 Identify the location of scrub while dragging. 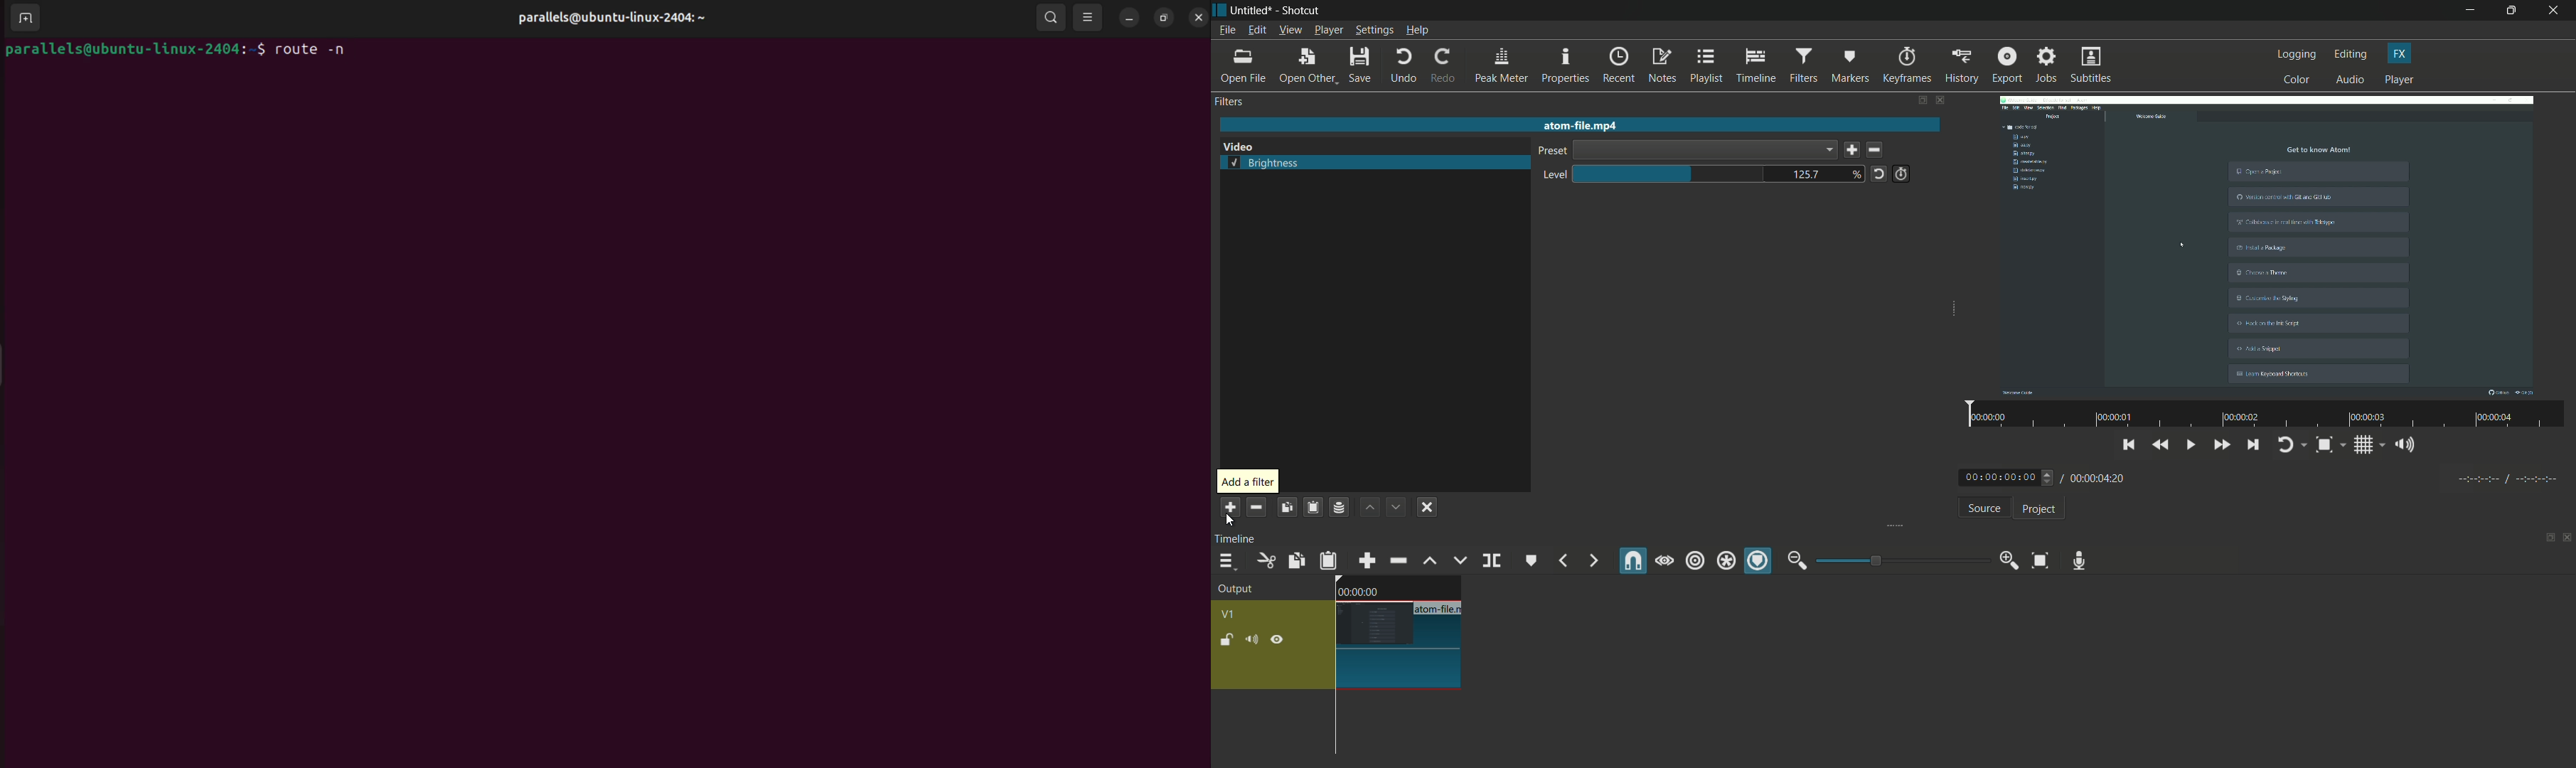
(1664, 560).